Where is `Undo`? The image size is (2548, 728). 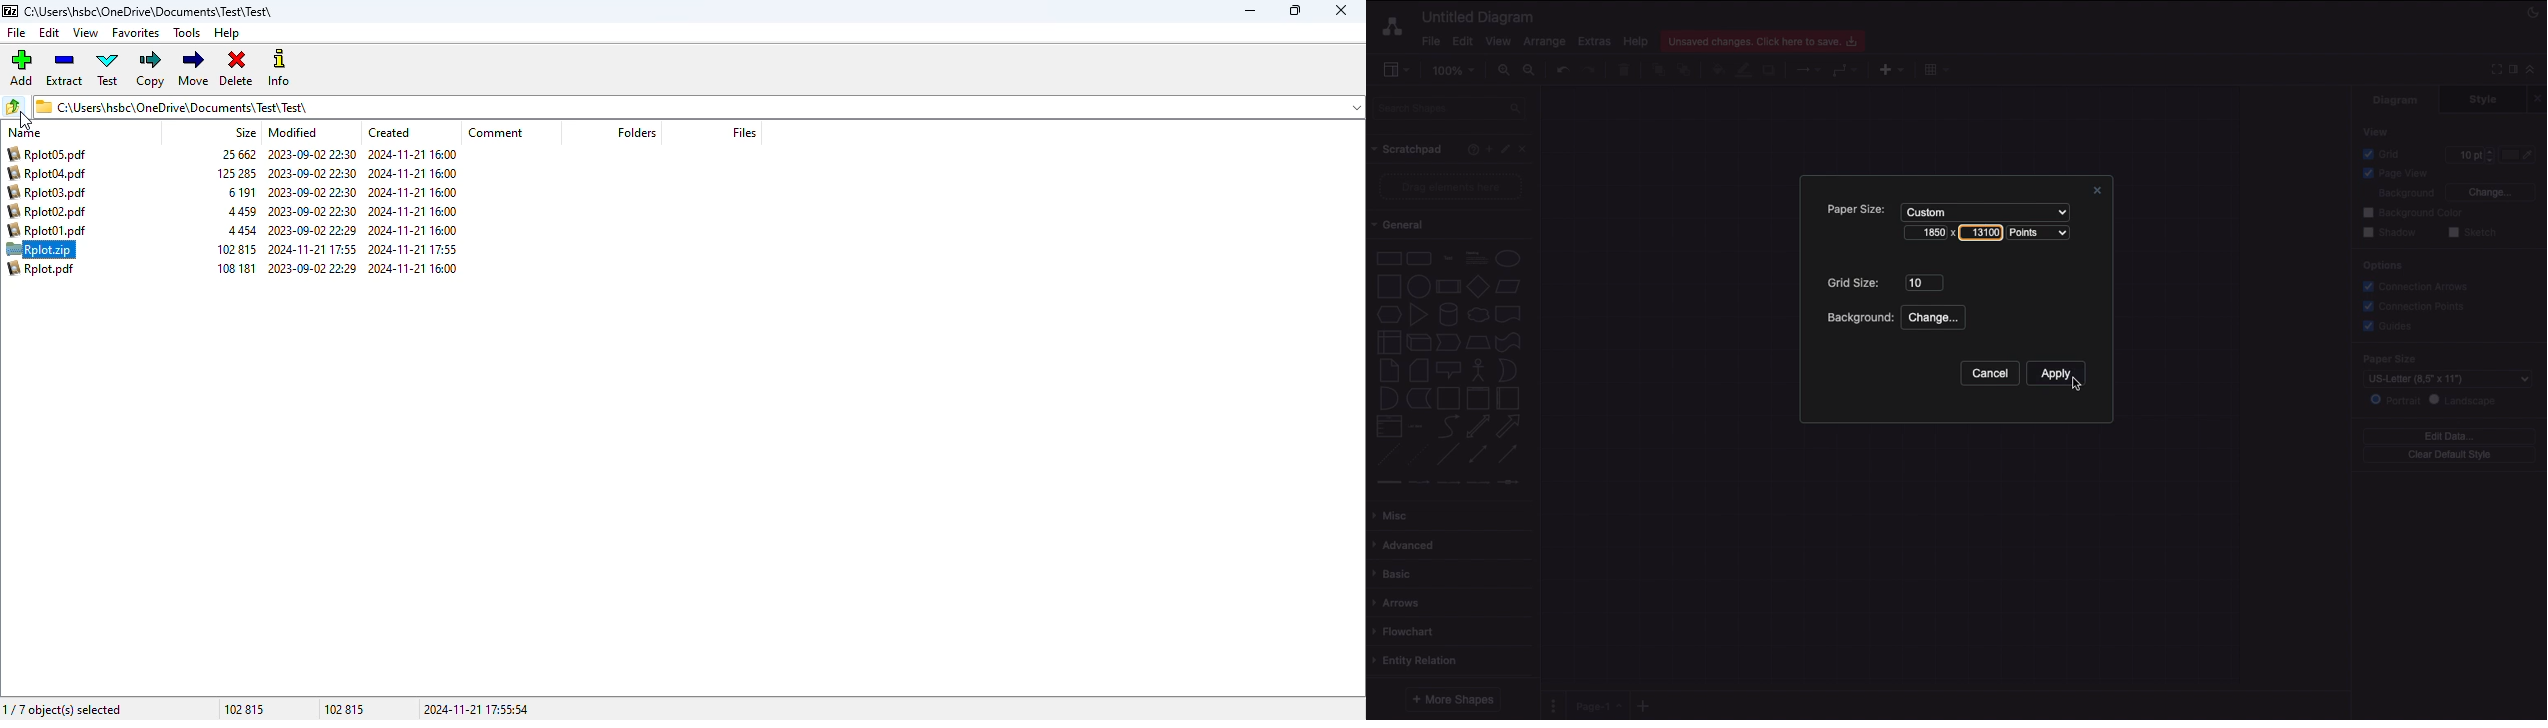
Undo is located at coordinates (1562, 69).